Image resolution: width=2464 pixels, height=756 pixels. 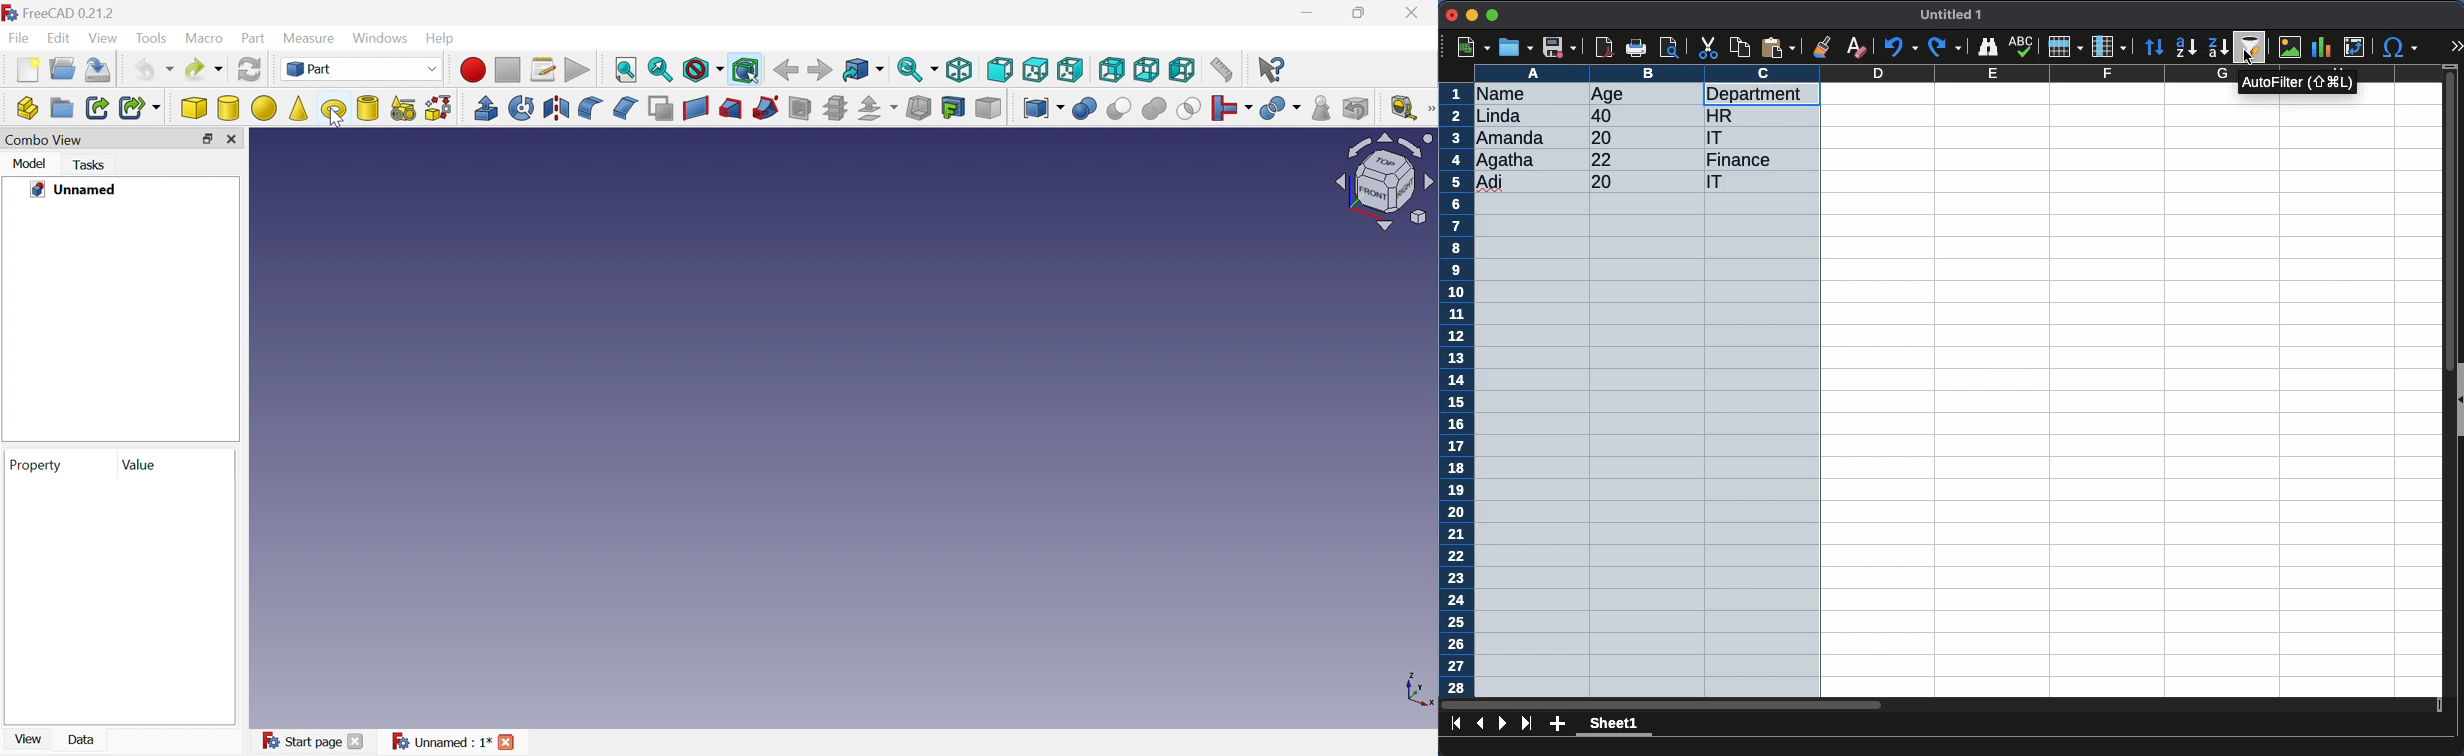 I want to click on Shape builder, so click(x=441, y=108).